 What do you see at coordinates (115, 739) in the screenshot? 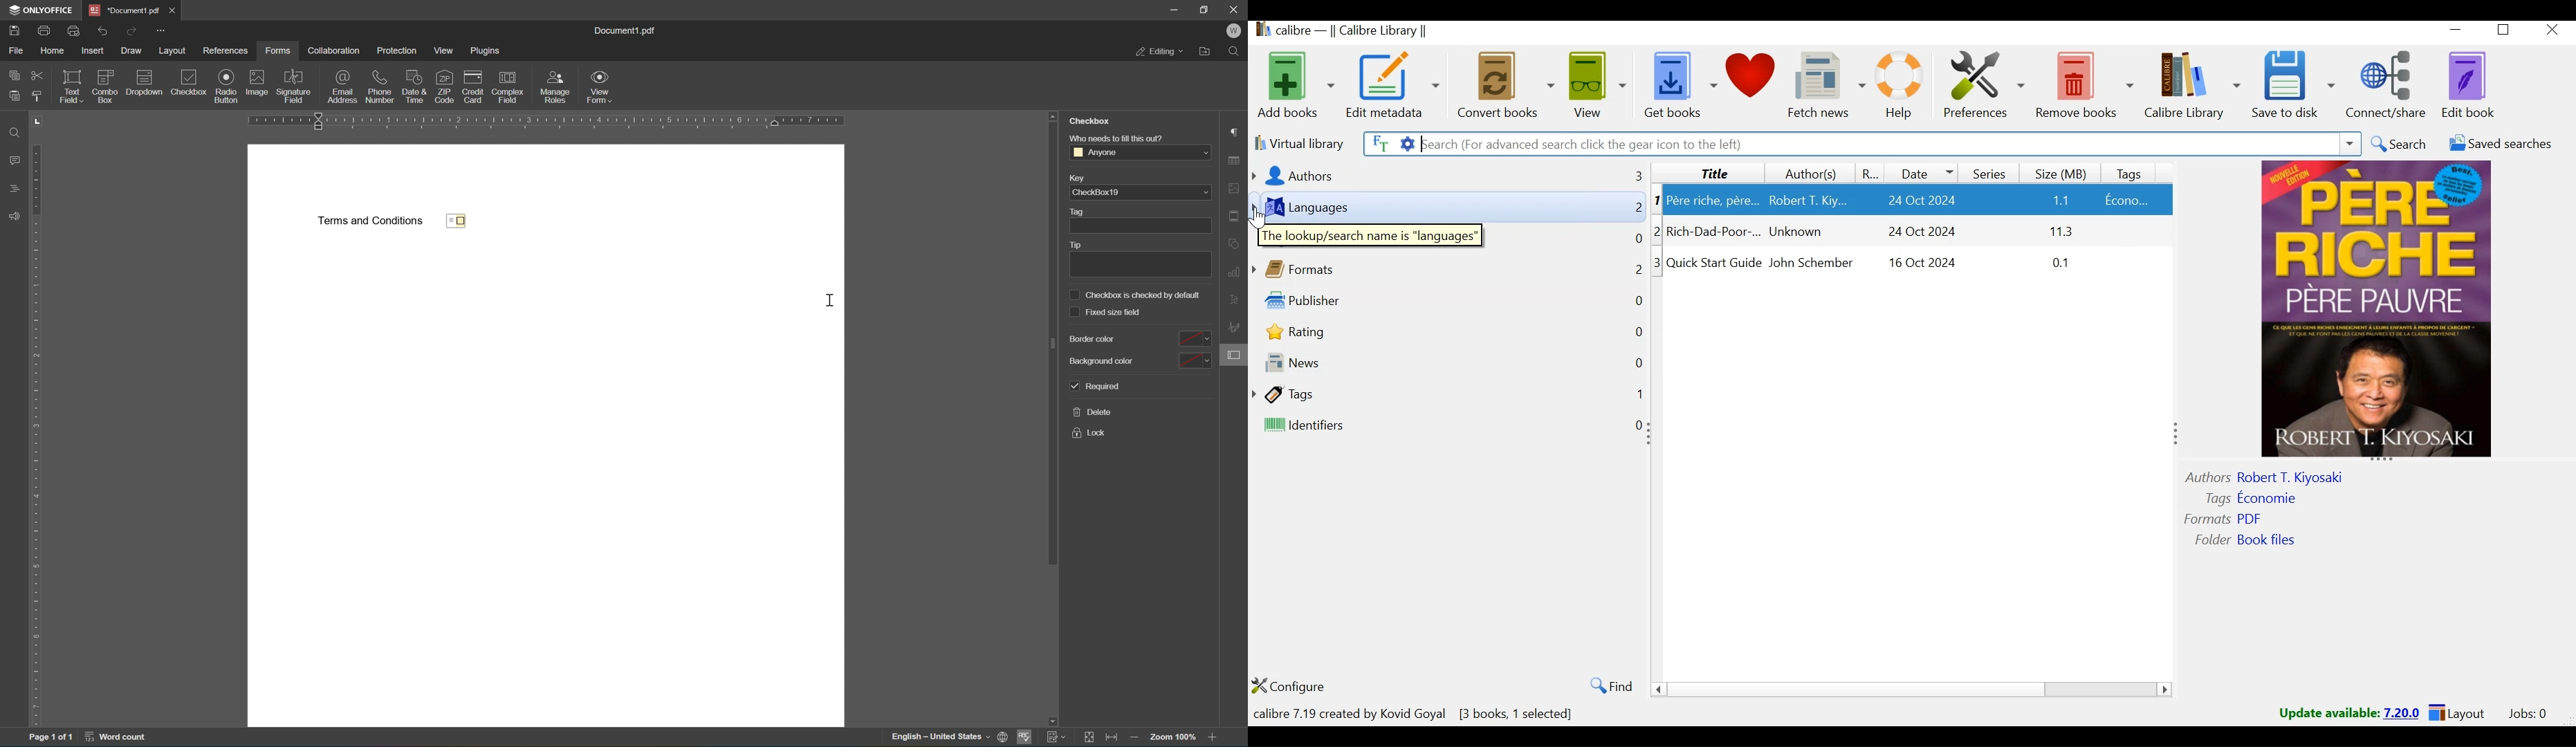
I see `word count` at bounding box center [115, 739].